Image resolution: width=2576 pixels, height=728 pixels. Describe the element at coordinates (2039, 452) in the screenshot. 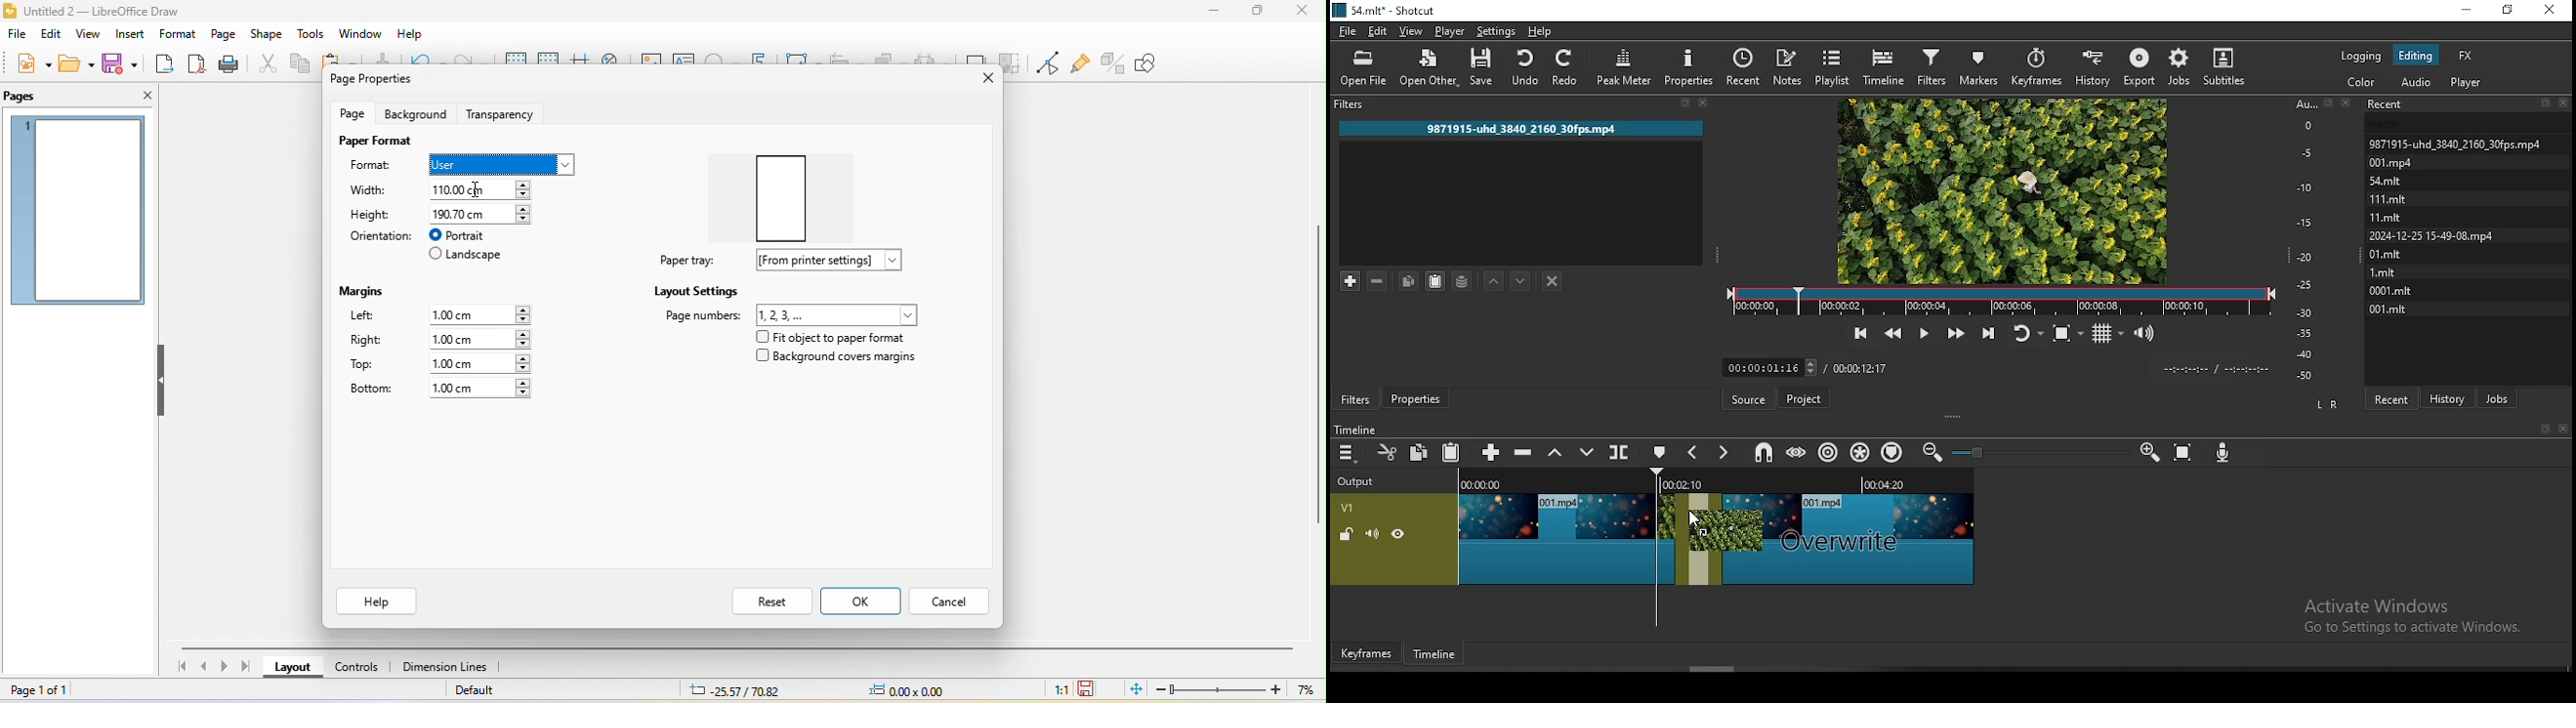

I see `zoom in or zoom out button` at that location.